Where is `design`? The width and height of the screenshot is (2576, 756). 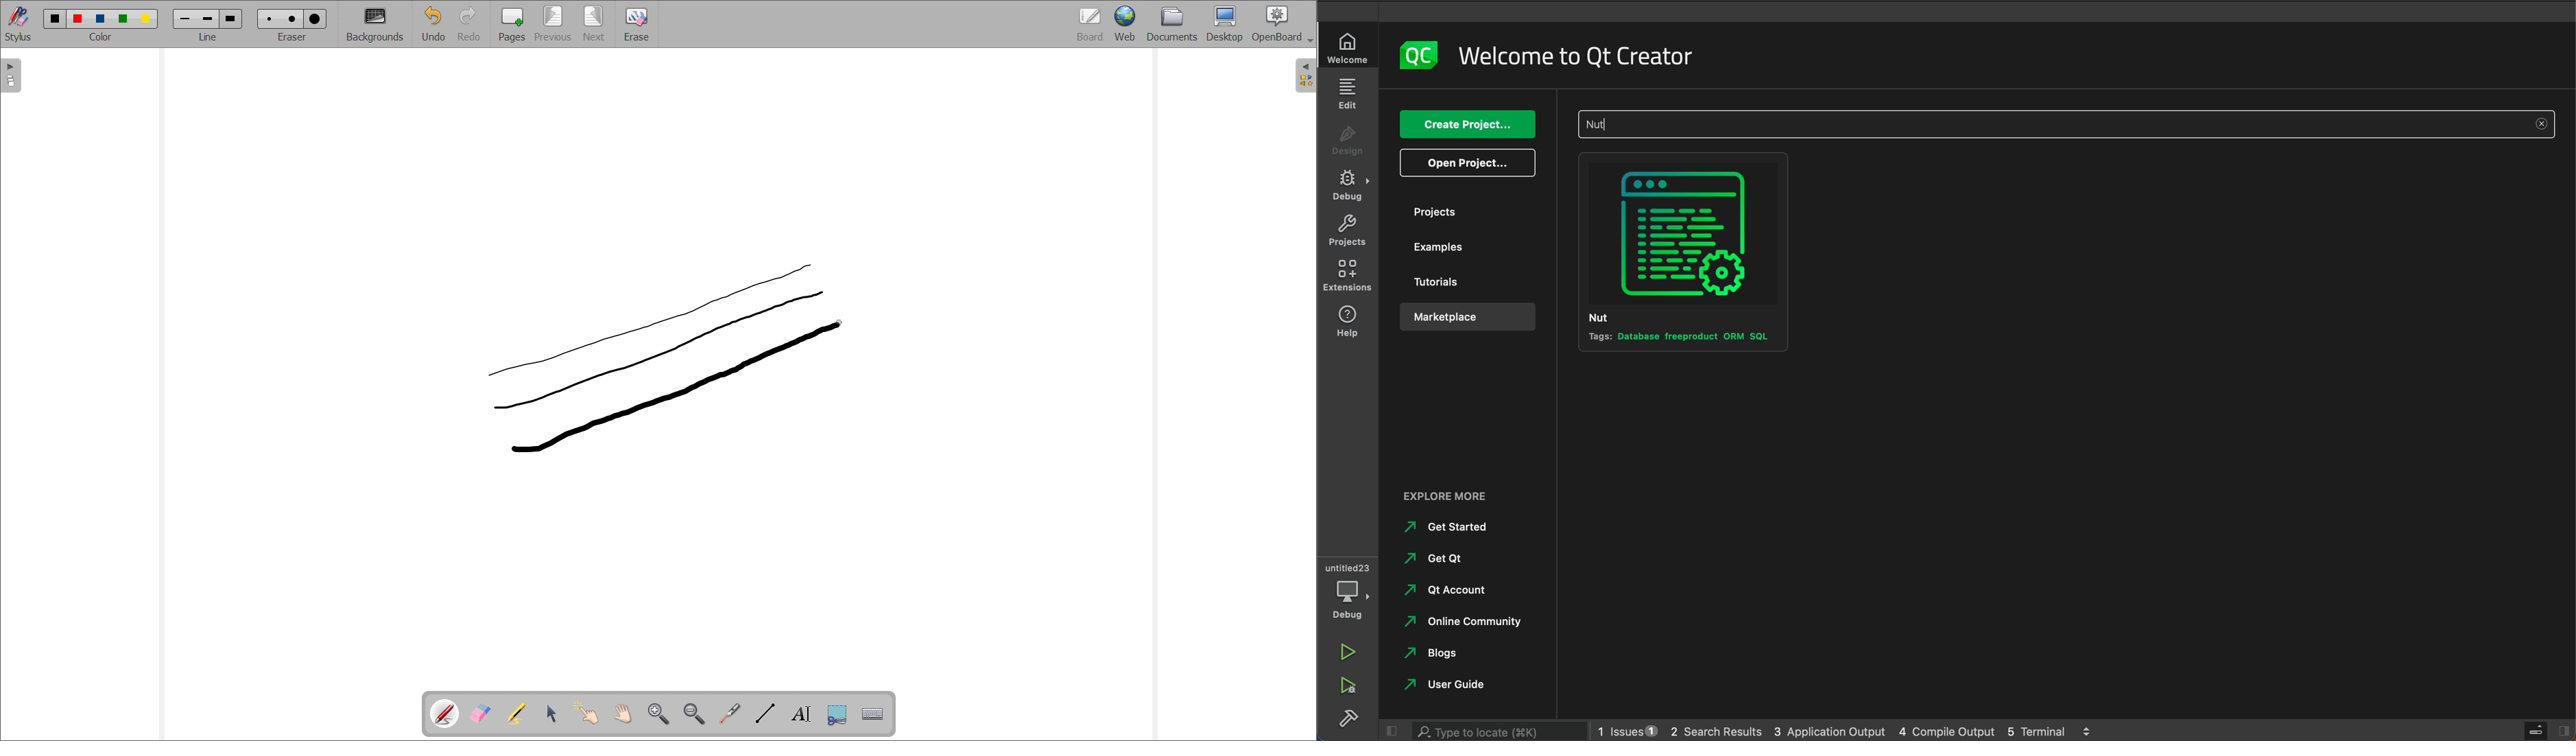
design is located at coordinates (1351, 137).